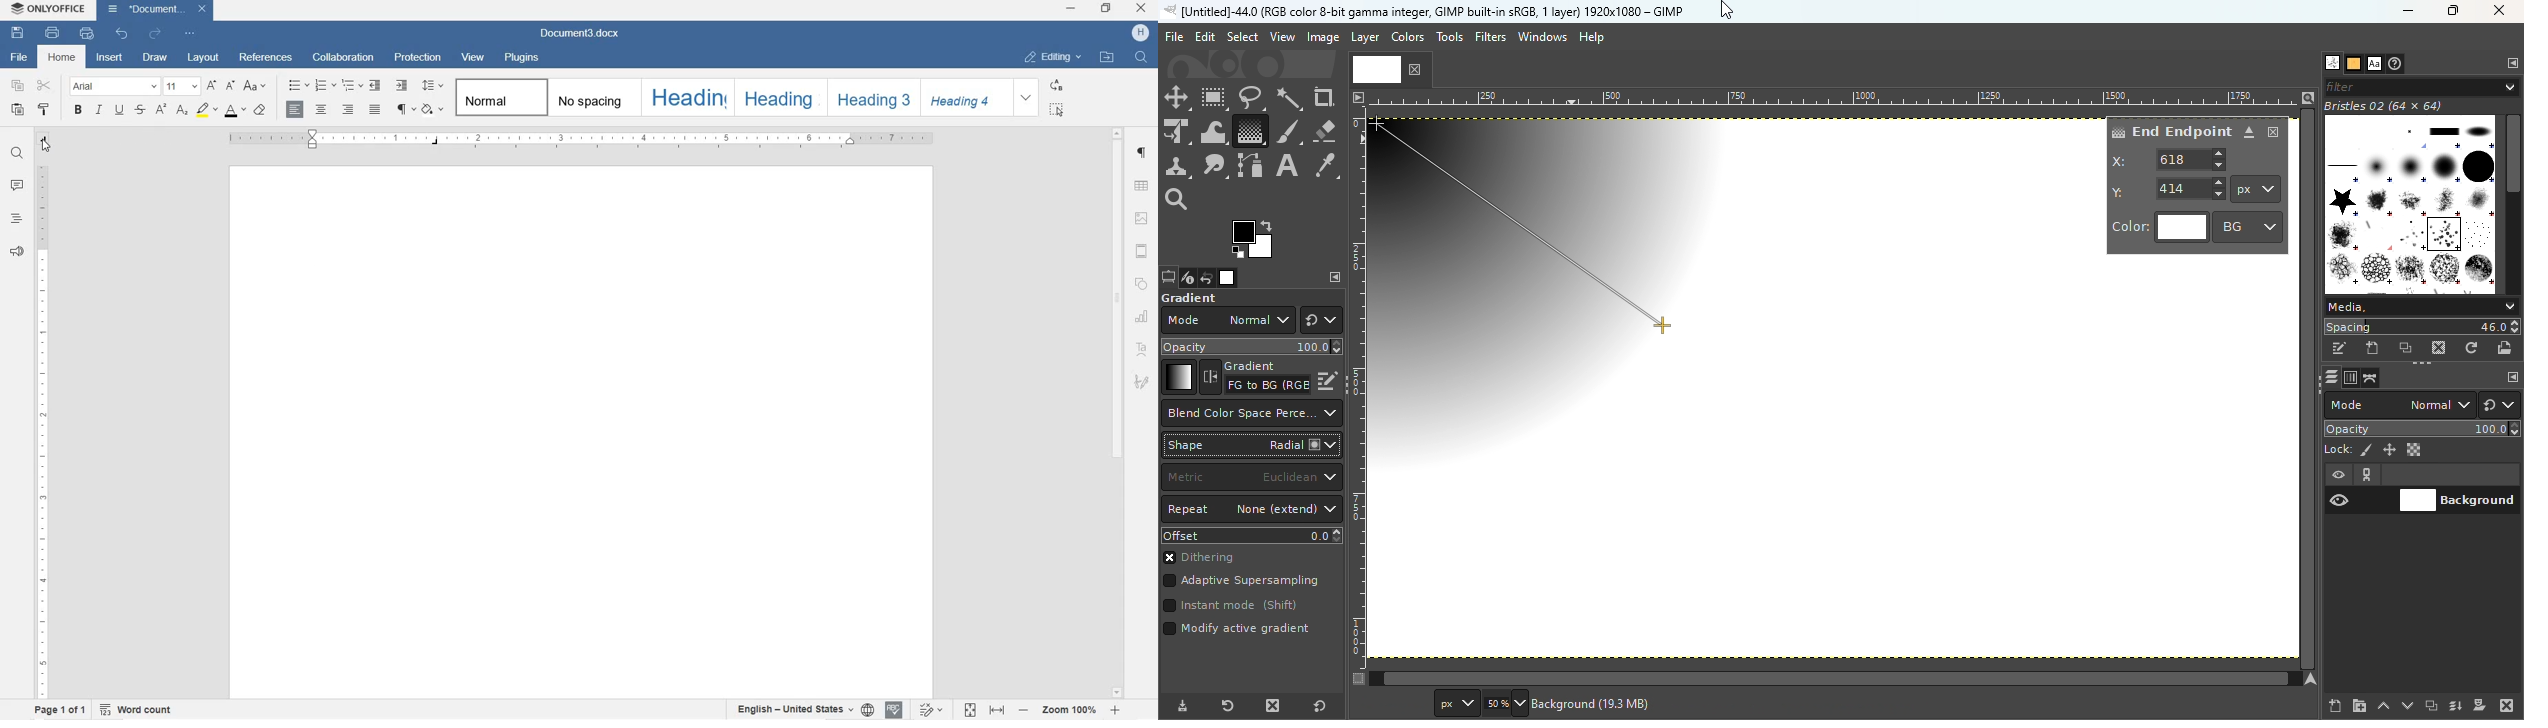 This screenshot has width=2548, height=728. Describe the element at coordinates (2354, 64) in the screenshot. I see `Open the patterns dialog` at that location.